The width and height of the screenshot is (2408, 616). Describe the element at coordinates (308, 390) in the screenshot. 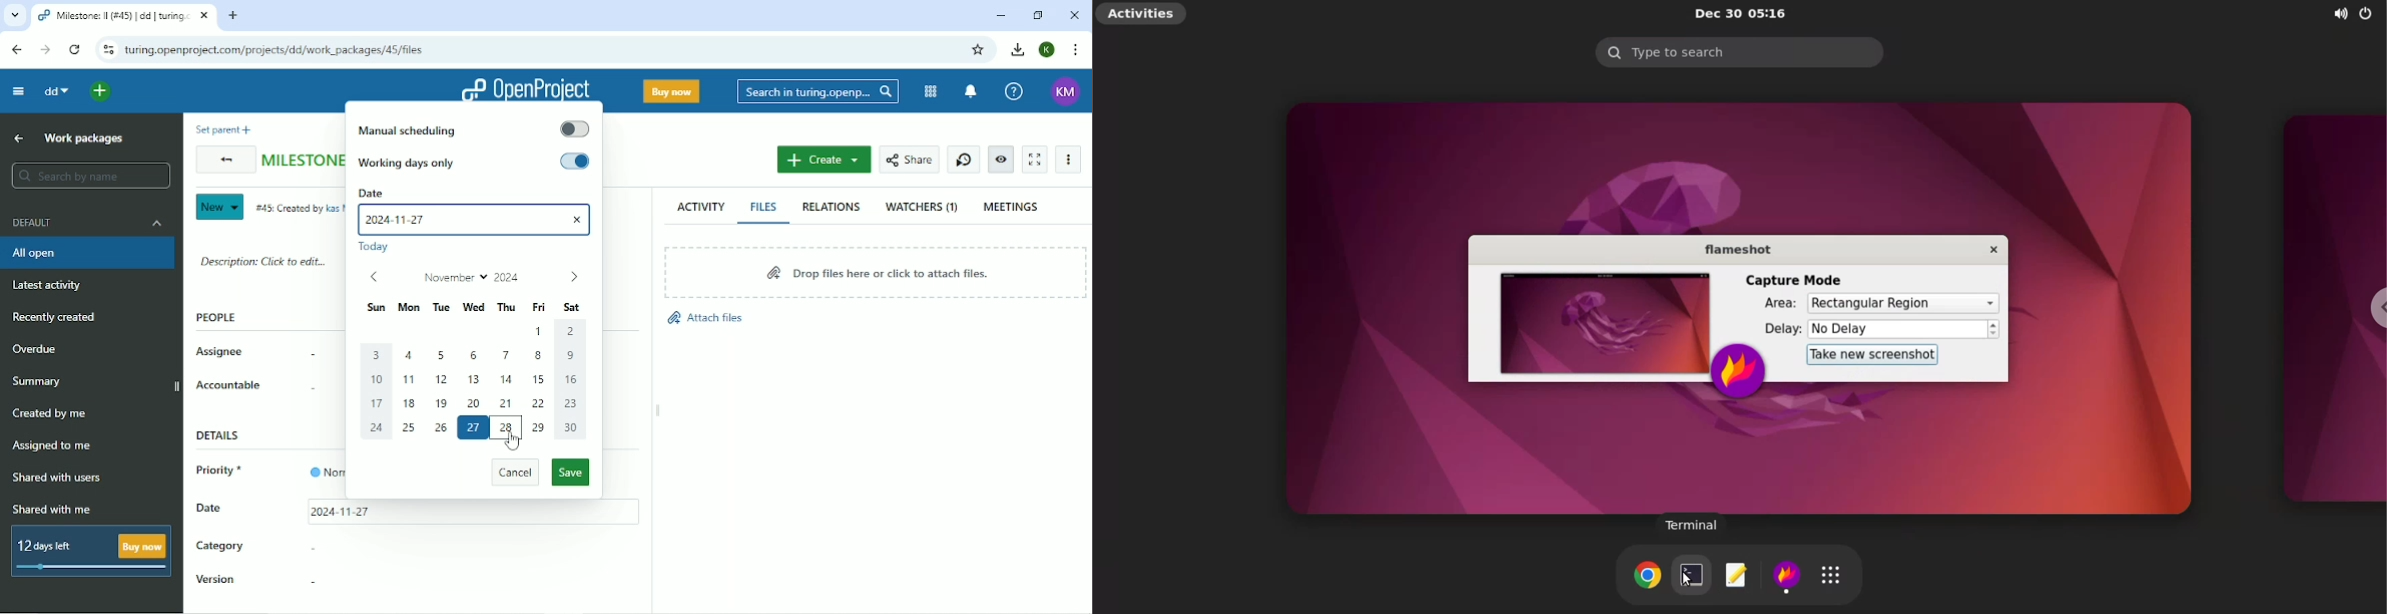

I see `-` at that location.